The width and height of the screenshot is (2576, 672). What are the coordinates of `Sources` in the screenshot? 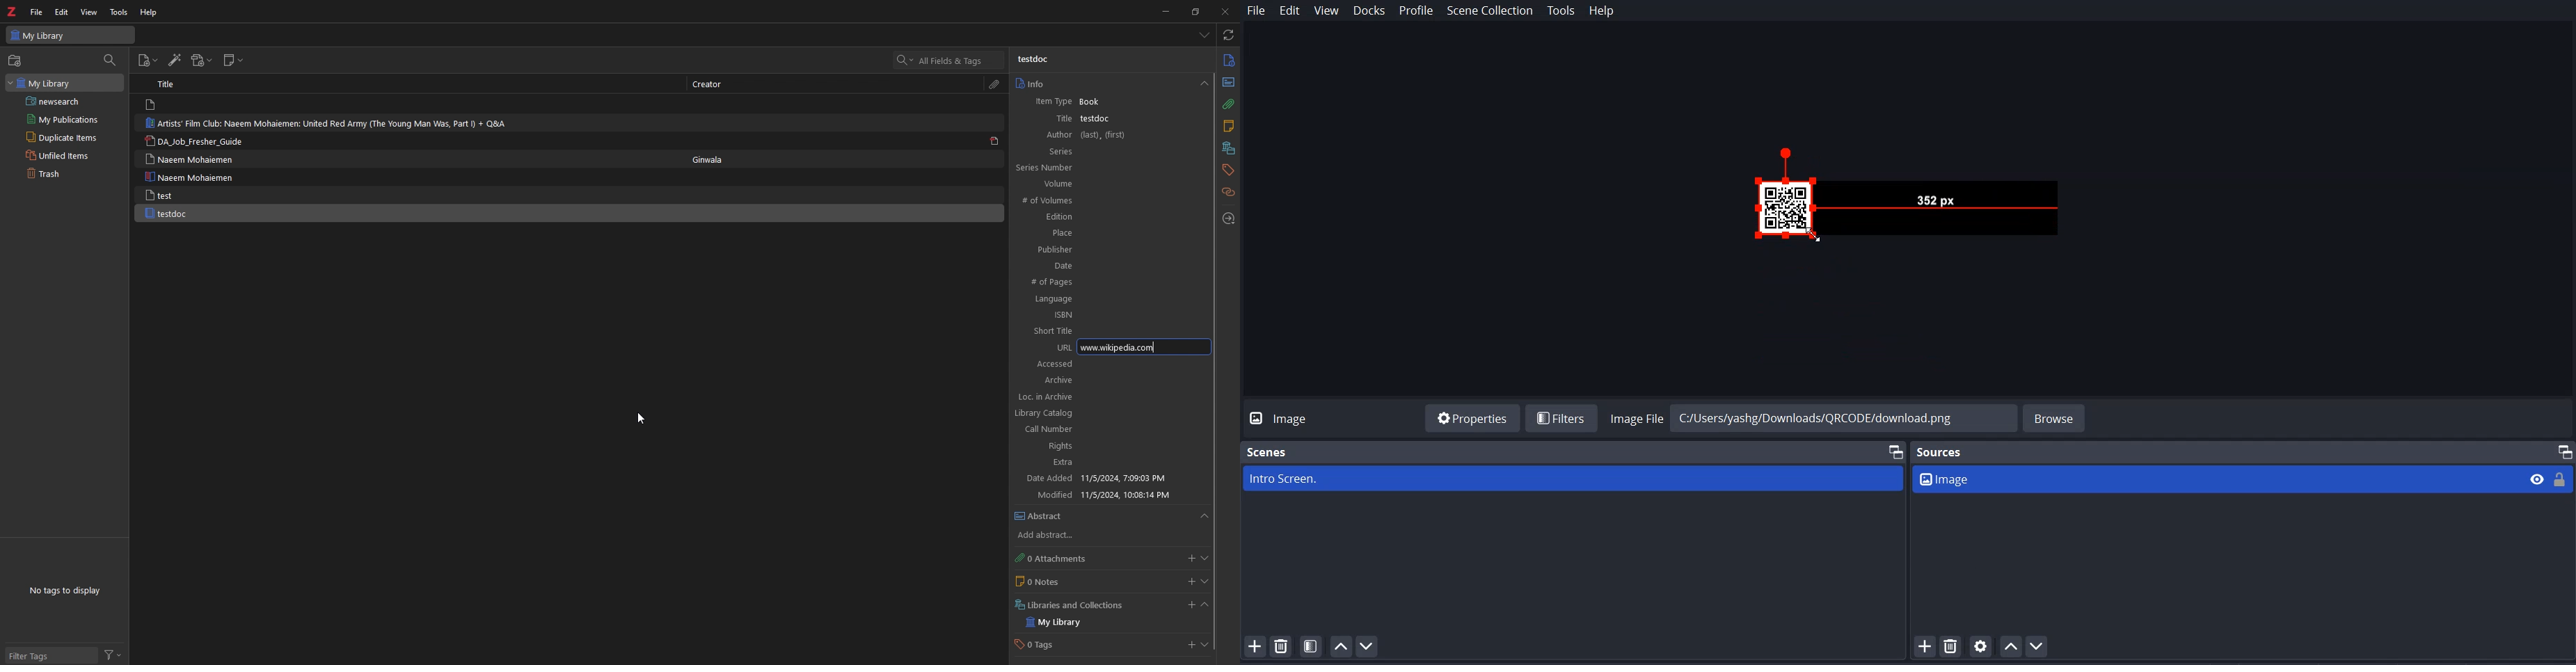 It's located at (1944, 451).